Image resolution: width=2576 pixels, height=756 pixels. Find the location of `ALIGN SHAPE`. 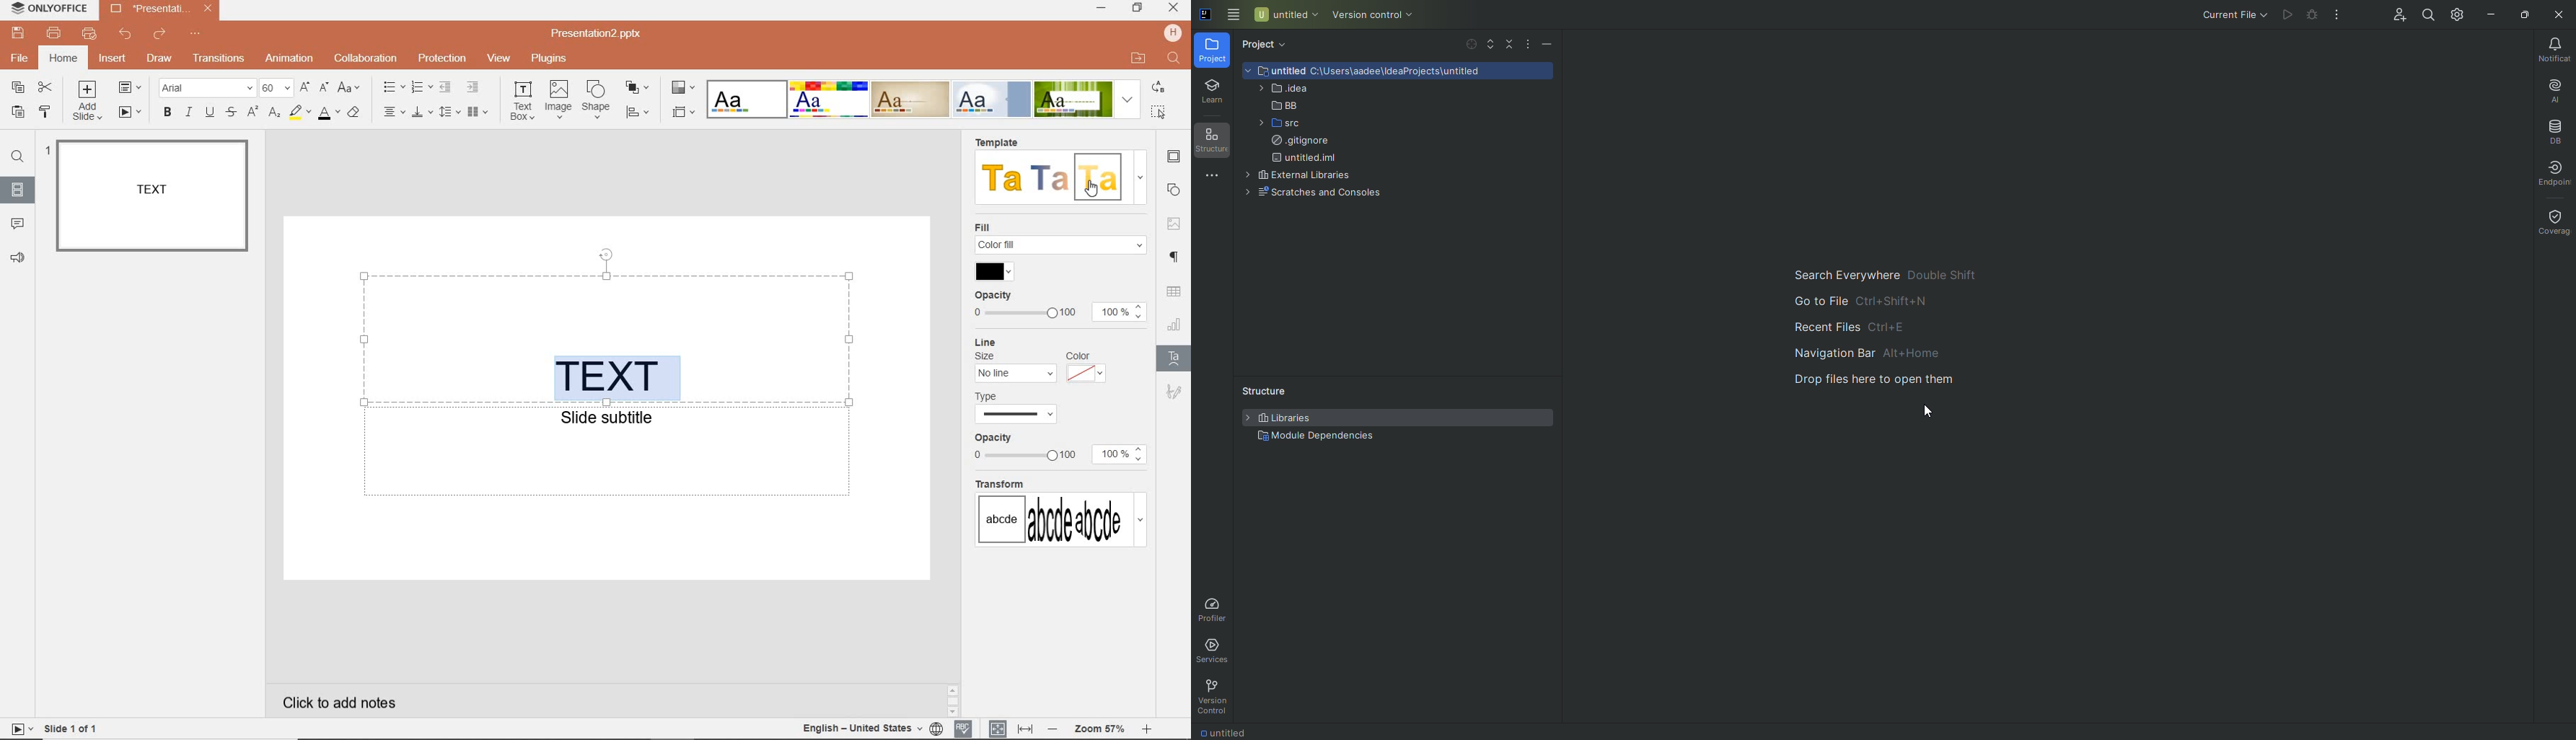

ALIGN SHAPE is located at coordinates (642, 114).